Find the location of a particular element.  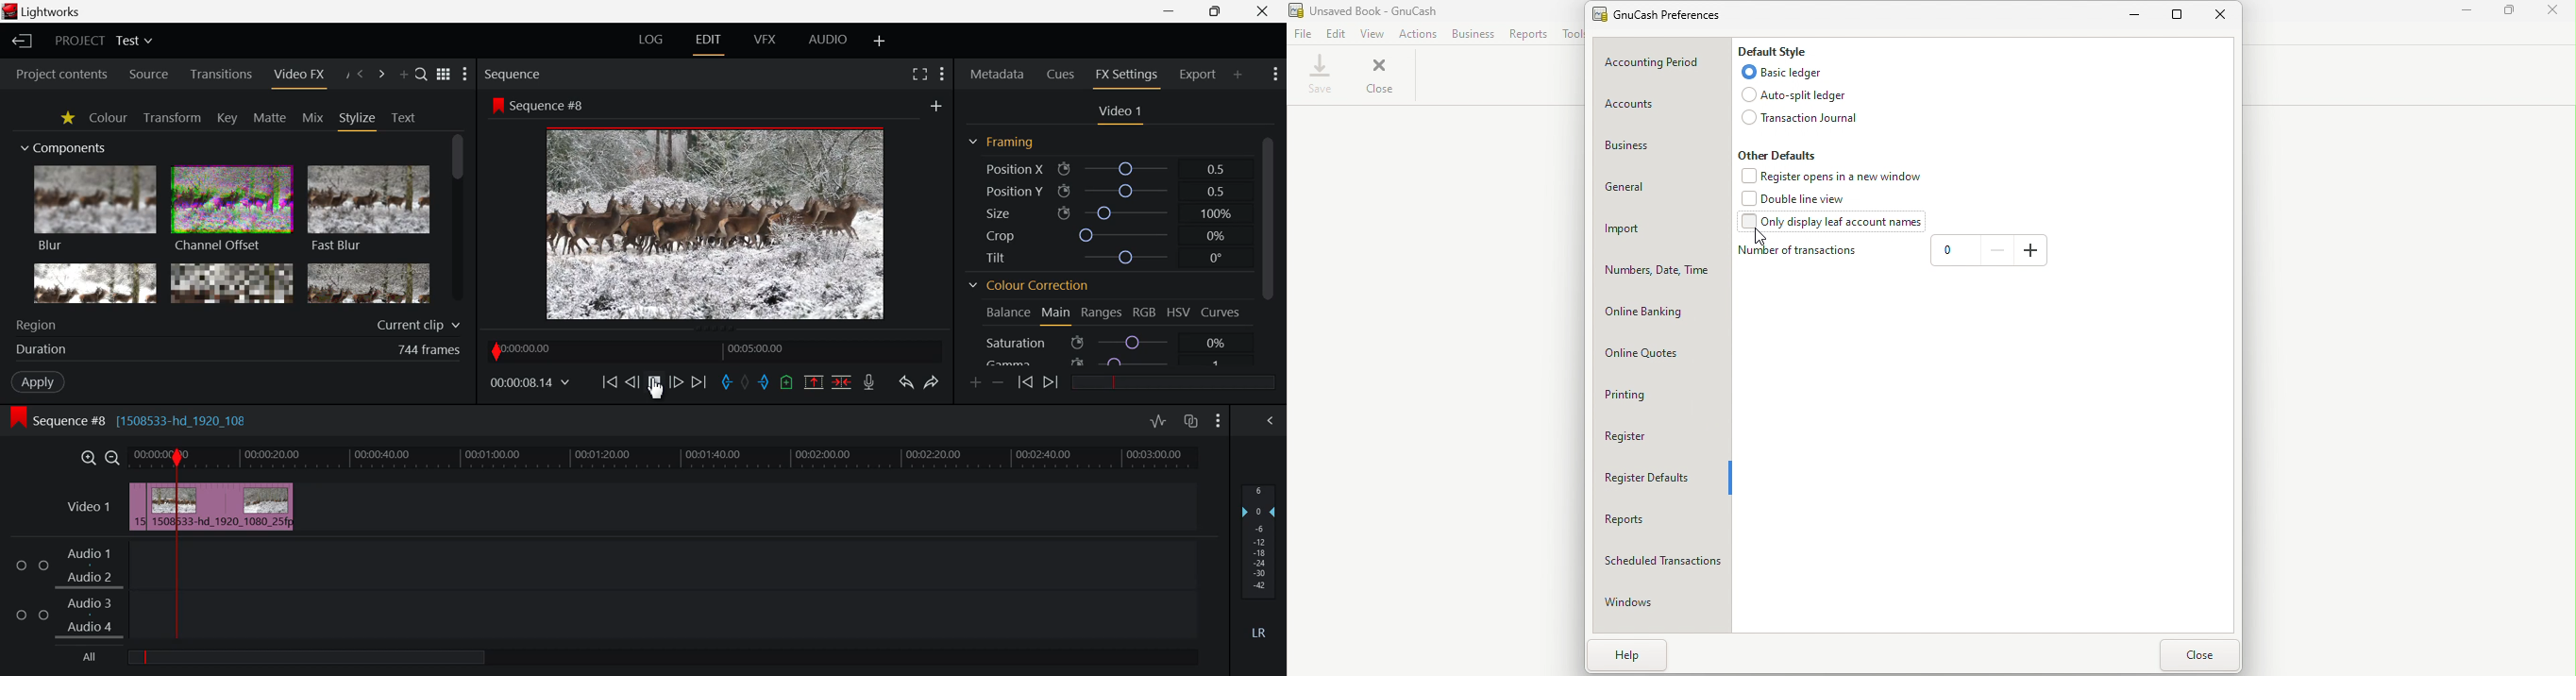

Basic ledger is located at coordinates (1778, 72).